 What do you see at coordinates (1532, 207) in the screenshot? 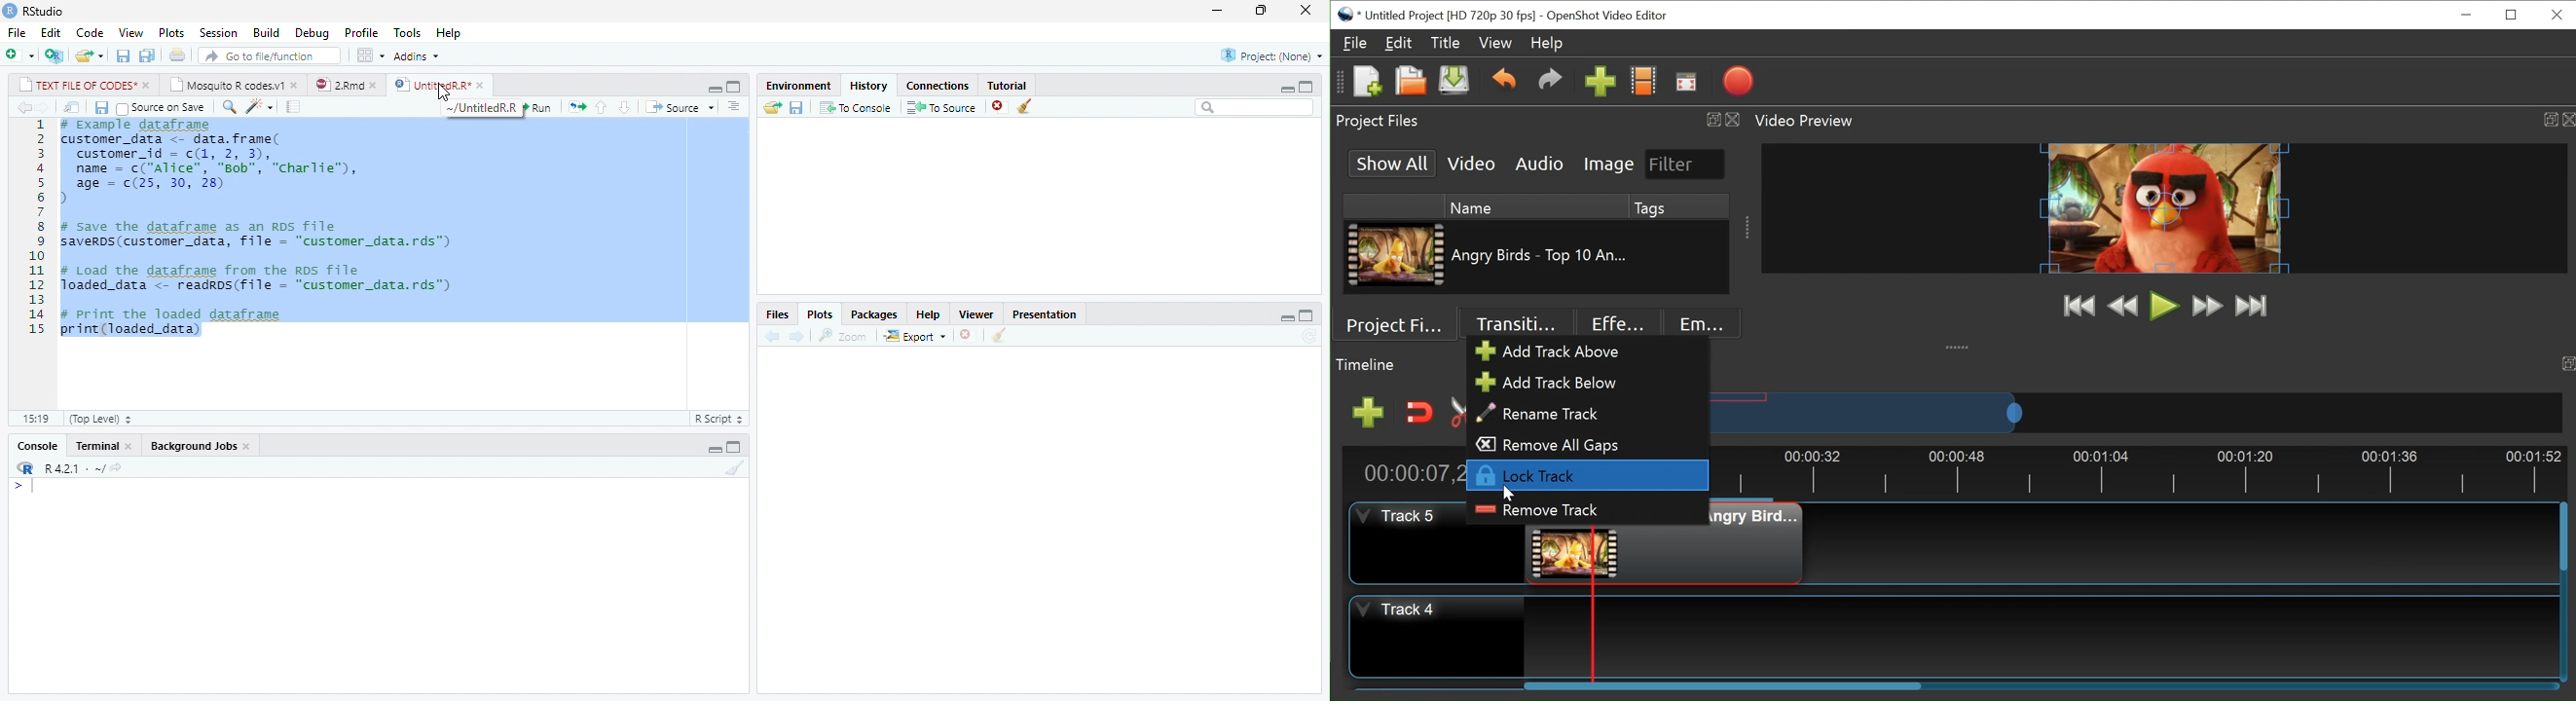
I see `Name` at bounding box center [1532, 207].